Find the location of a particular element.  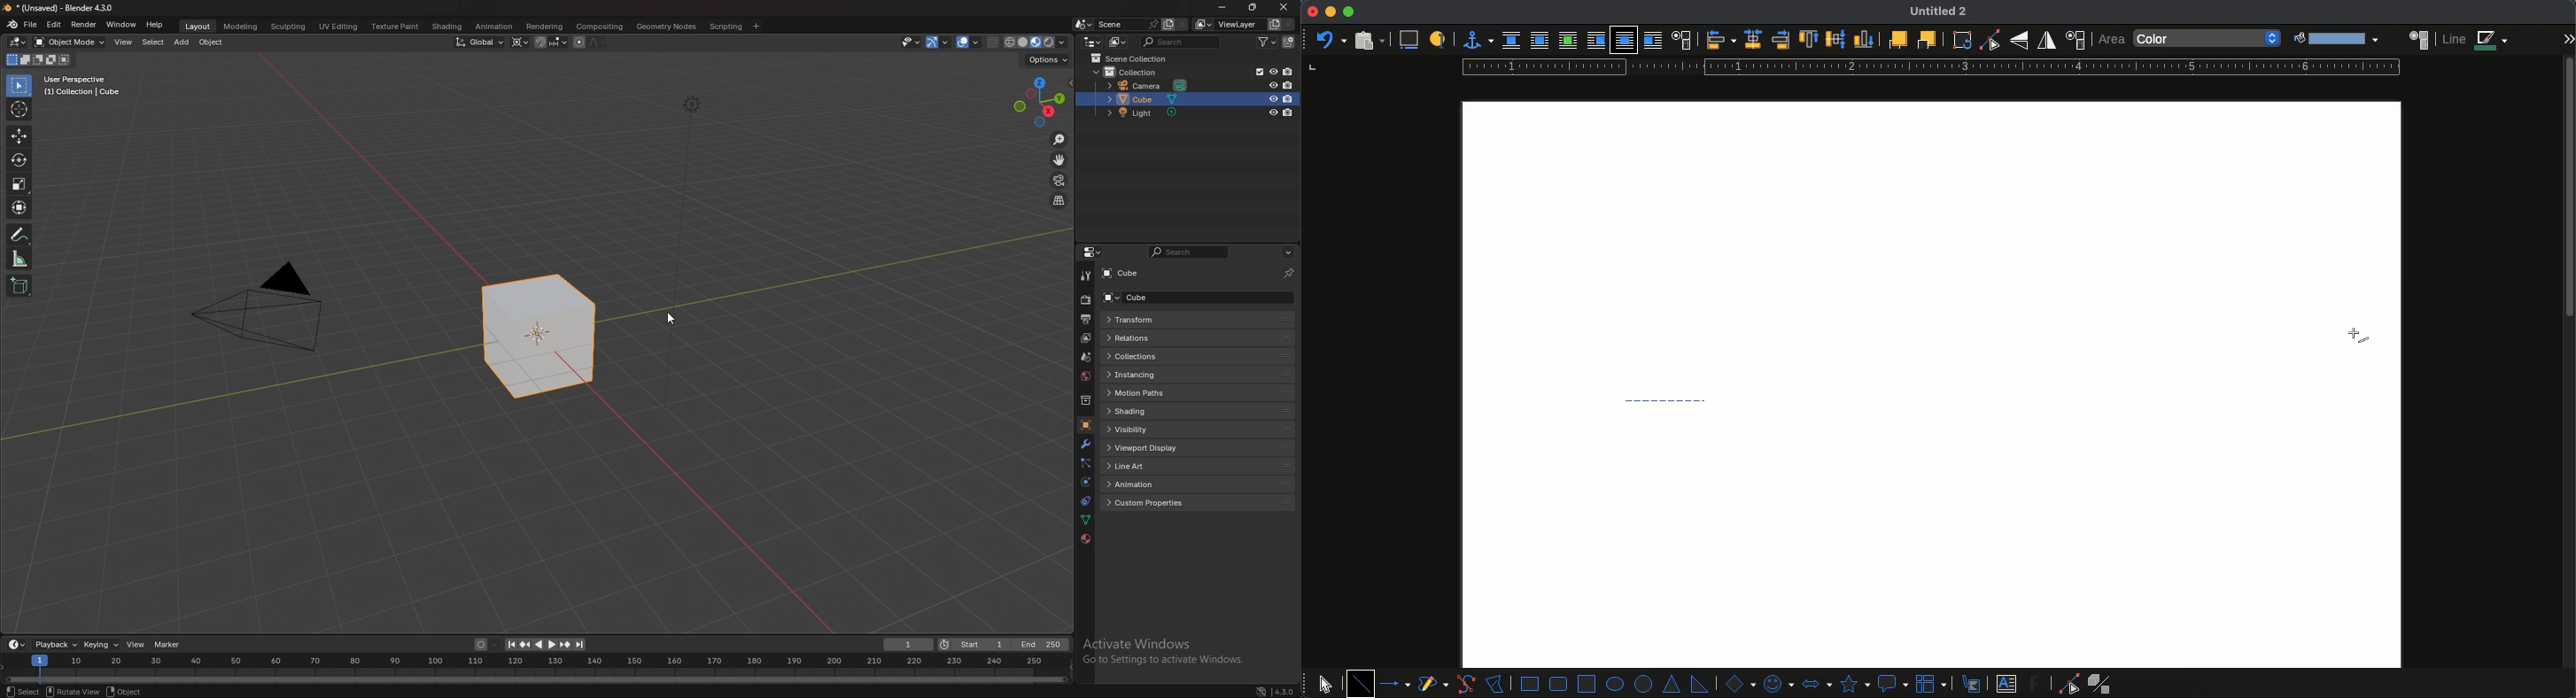

point end mode is located at coordinates (2066, 684).